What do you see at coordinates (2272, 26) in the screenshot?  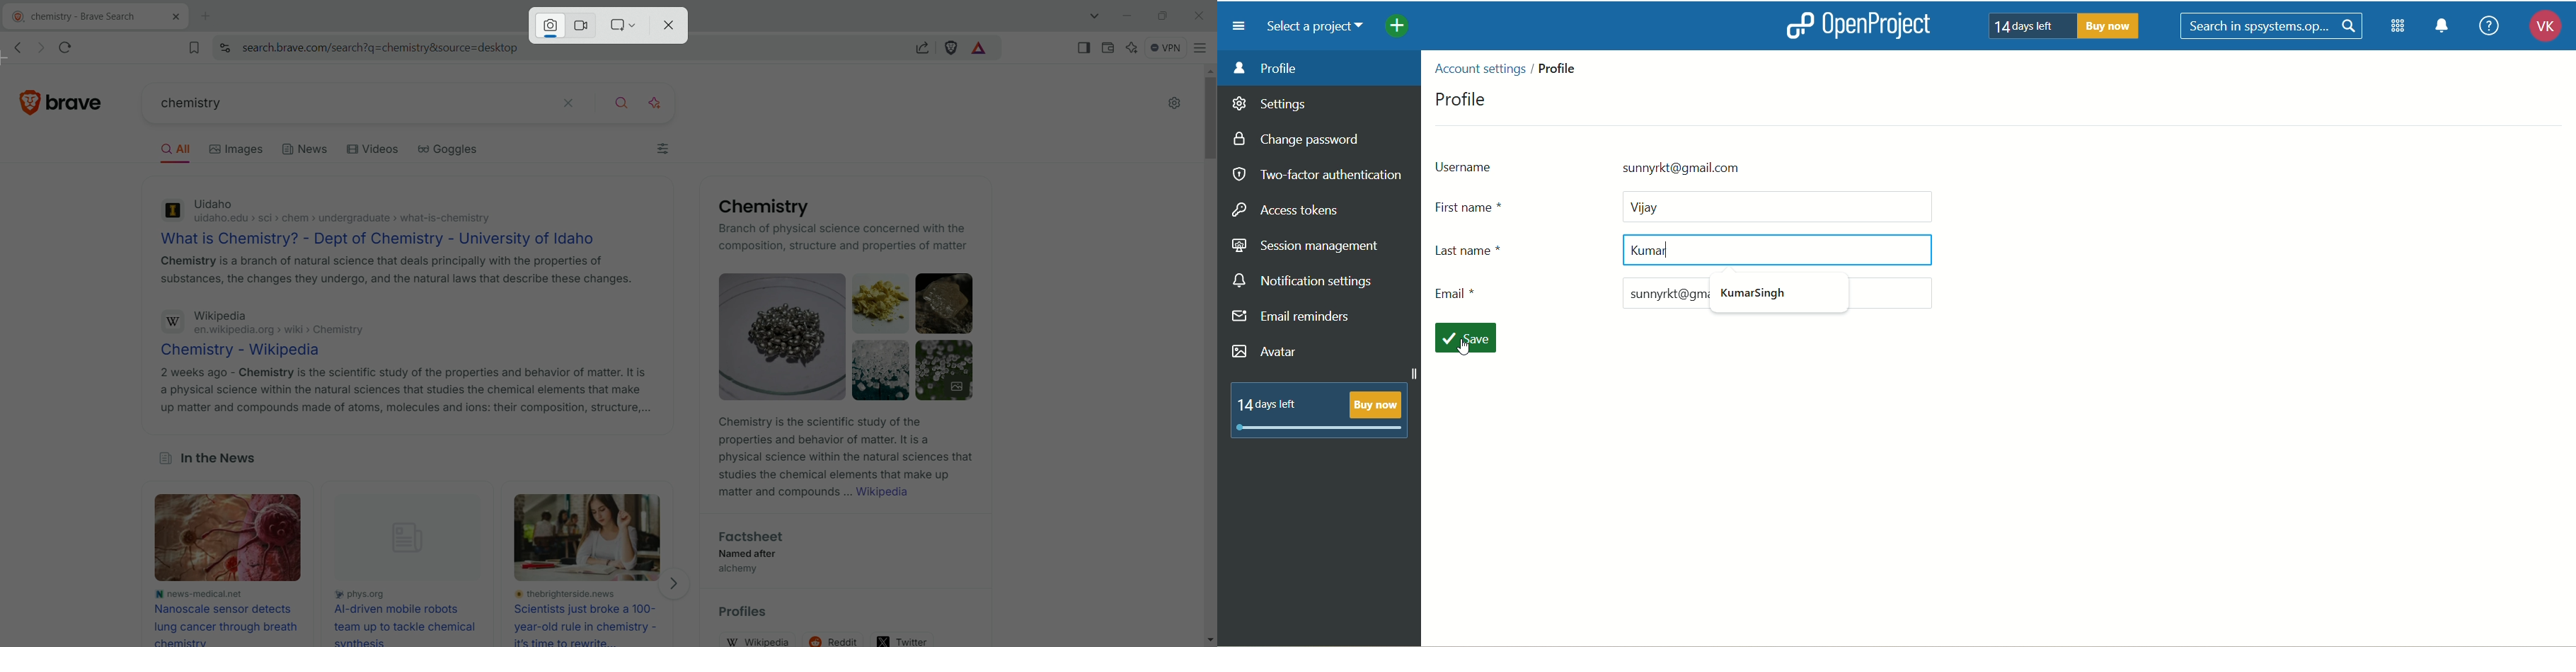 I see `search` at bounding box center [2272, 26].